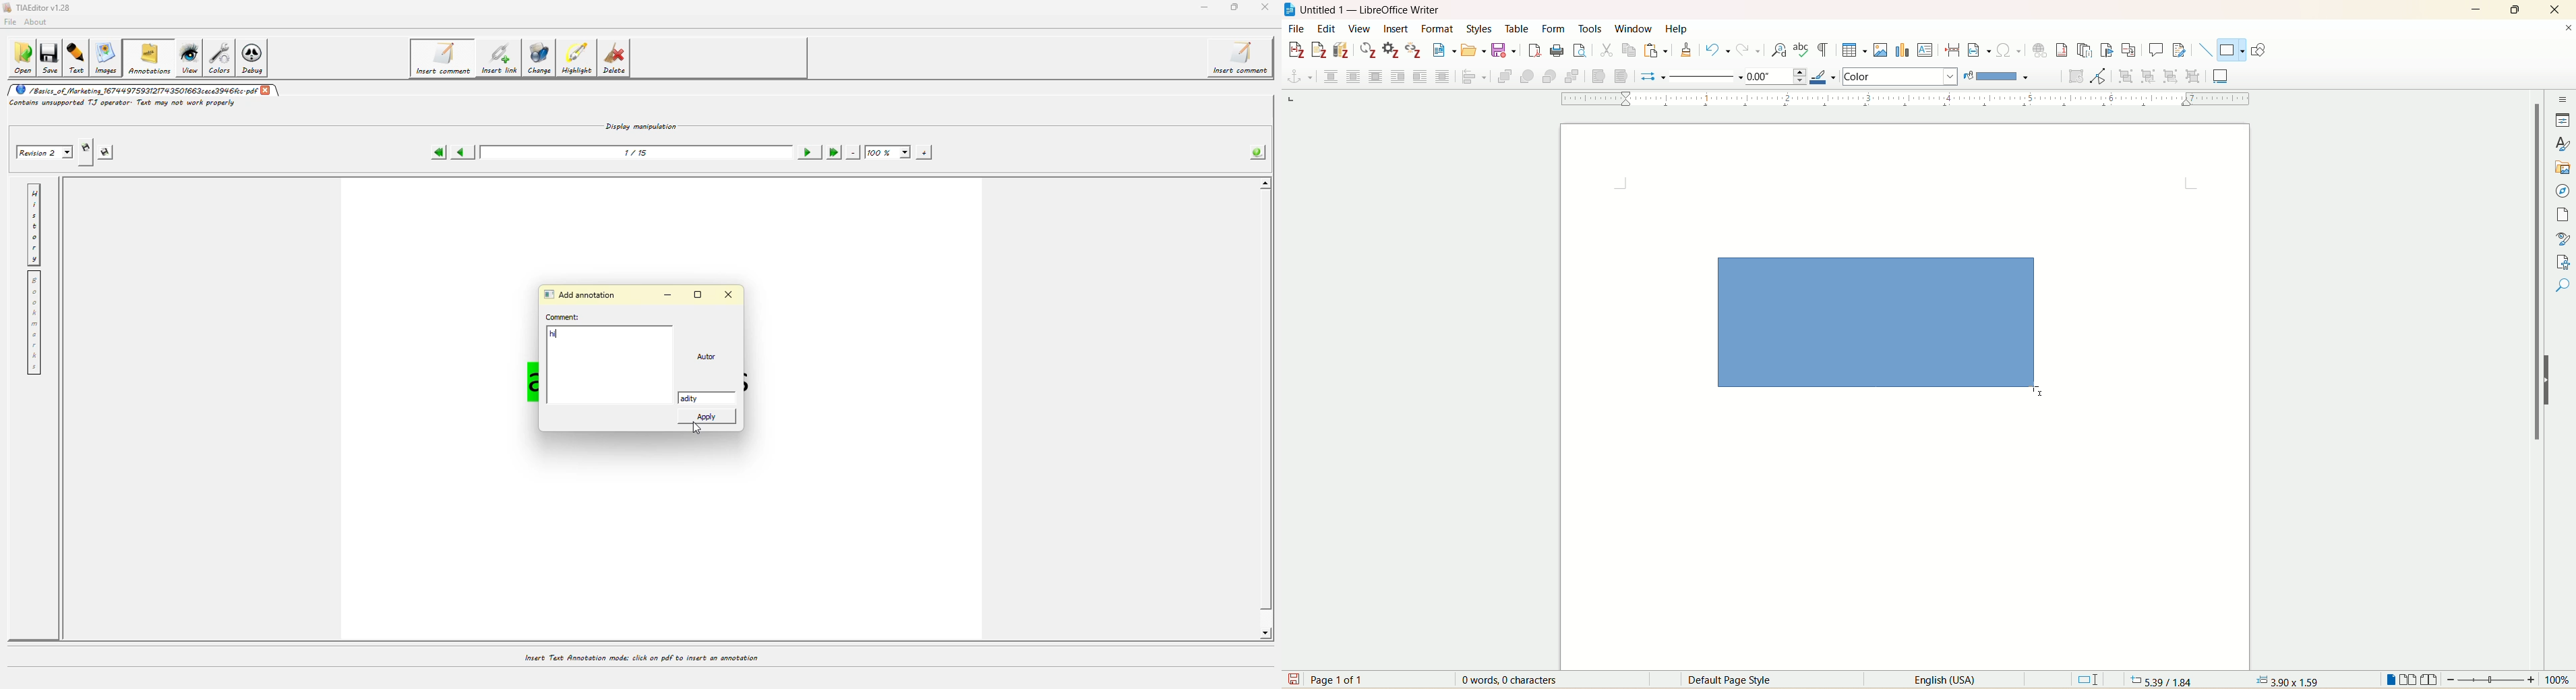 This screenshot has height=700, width=2576. I want to click on toggle point edit mode, so click(2101, 78).